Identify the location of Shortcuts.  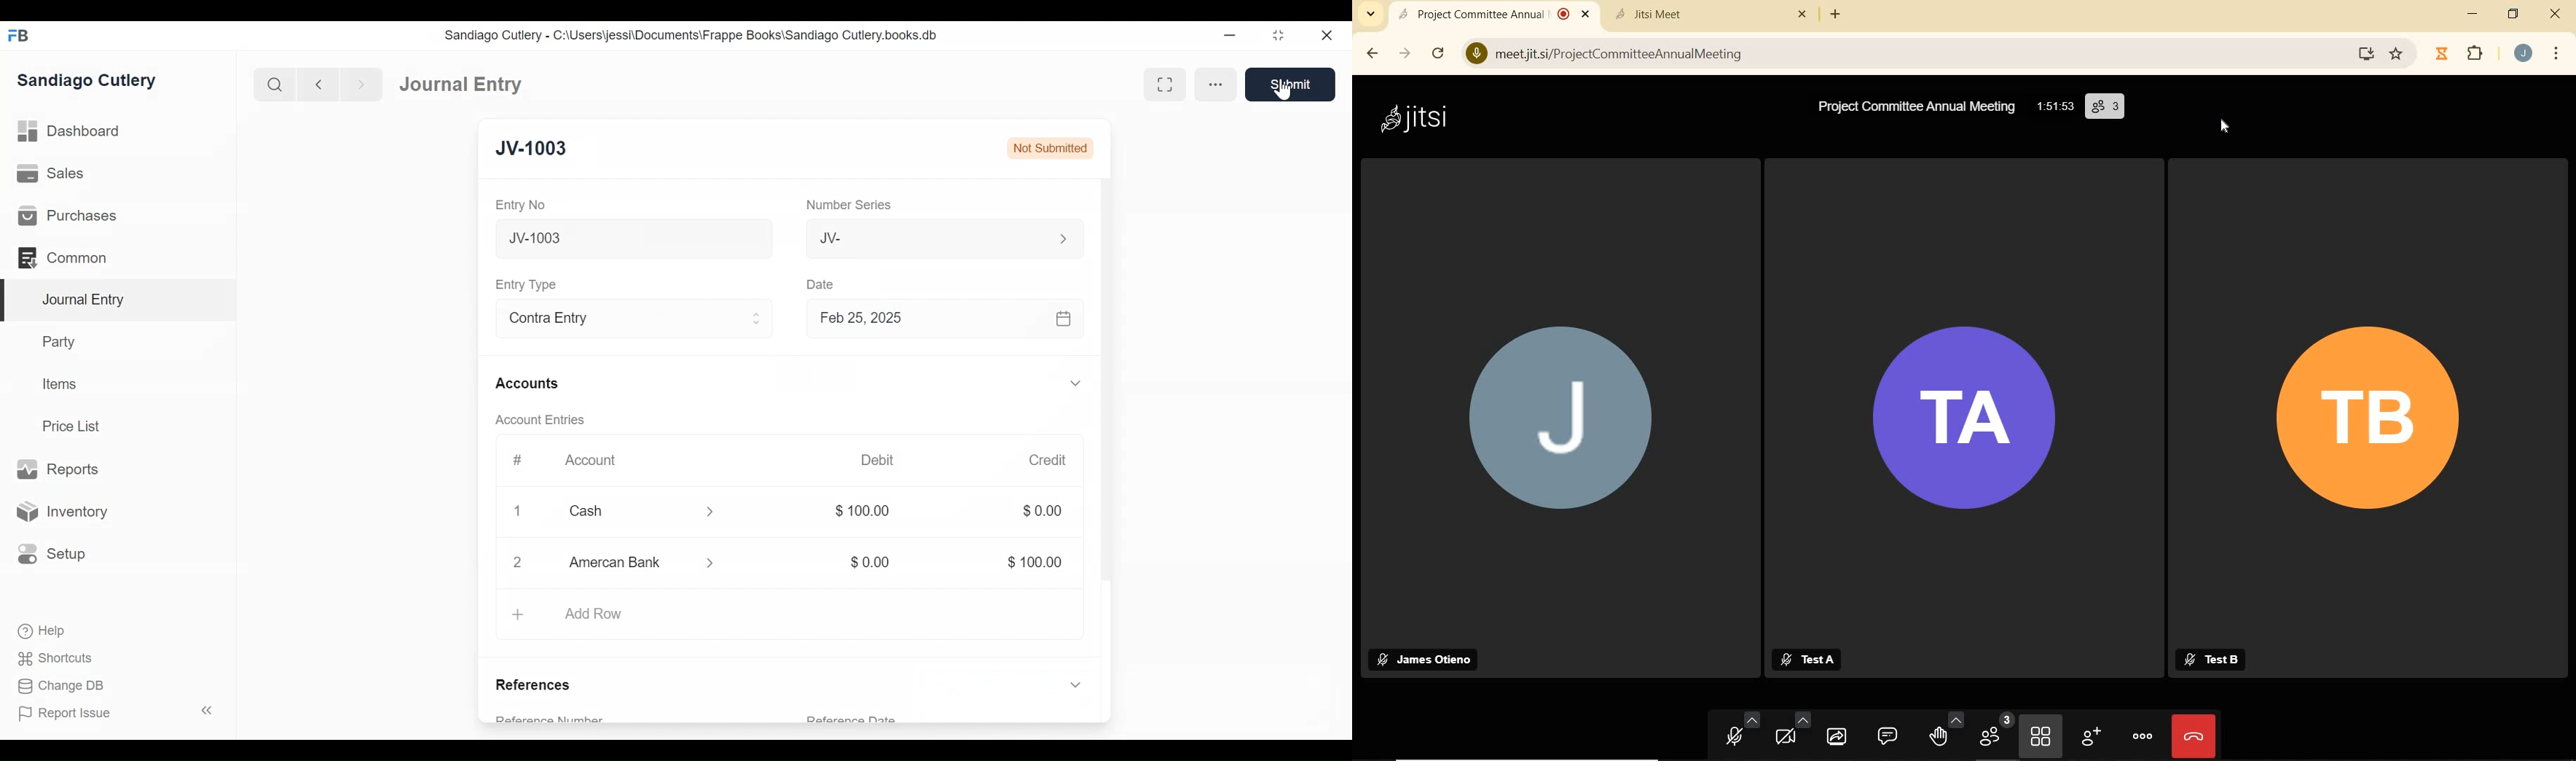
(51, 658).